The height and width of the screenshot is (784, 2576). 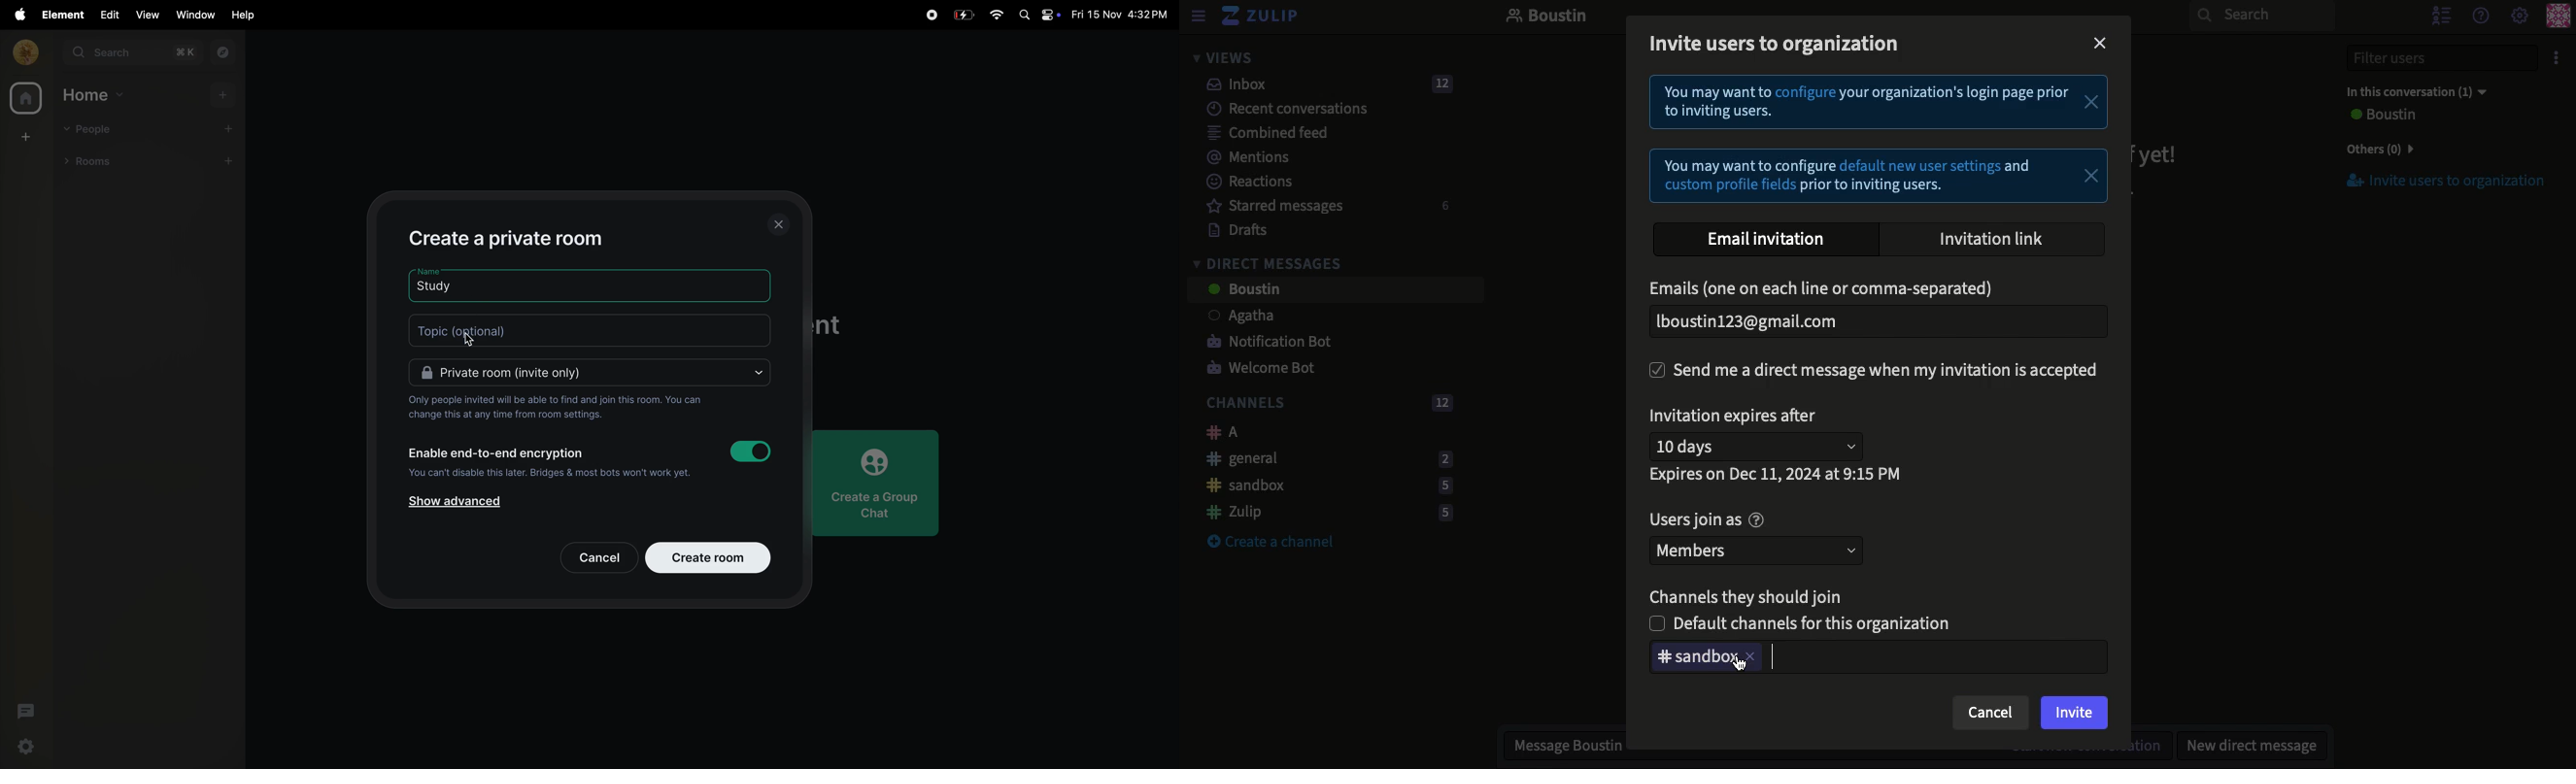 What do you see at coordinates (147, 14) in the screenshot?
I see `view` at bounding box center [147, 14].